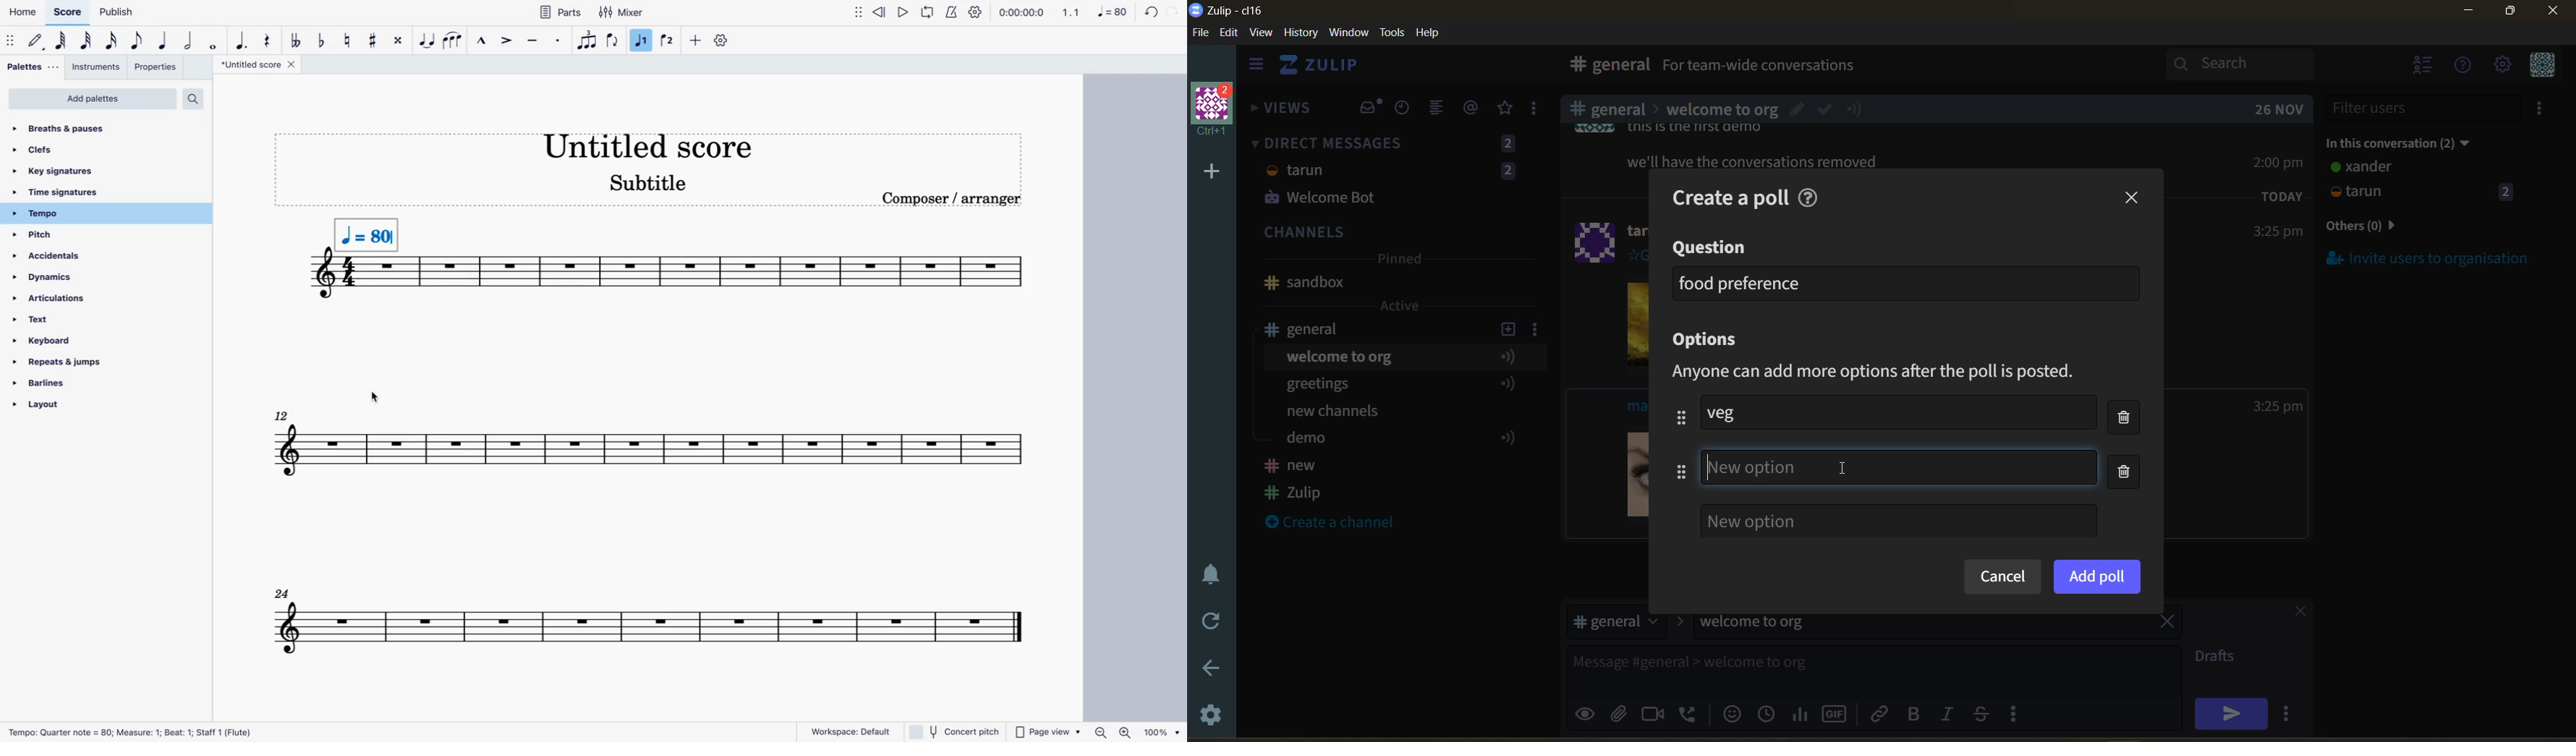  Describe the element at coordinates (2540, 66) in the screenshot. I see `personal menu` at that location.